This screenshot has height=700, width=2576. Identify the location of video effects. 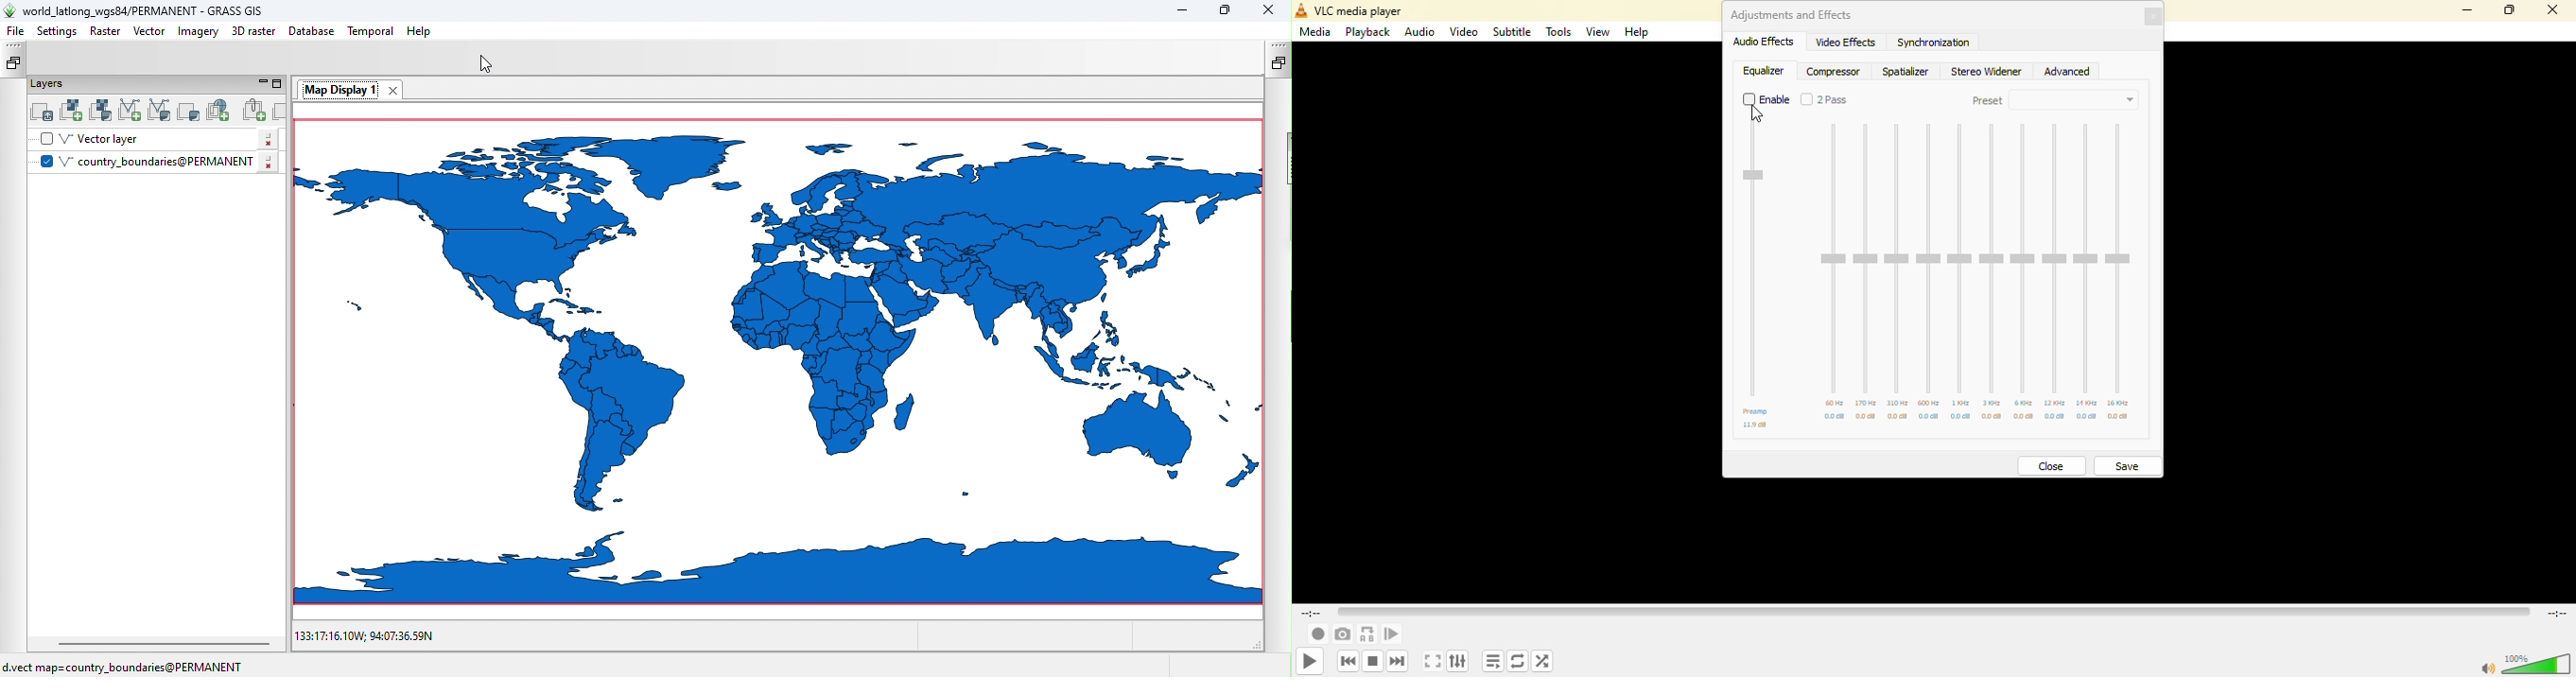
(1846, 42).